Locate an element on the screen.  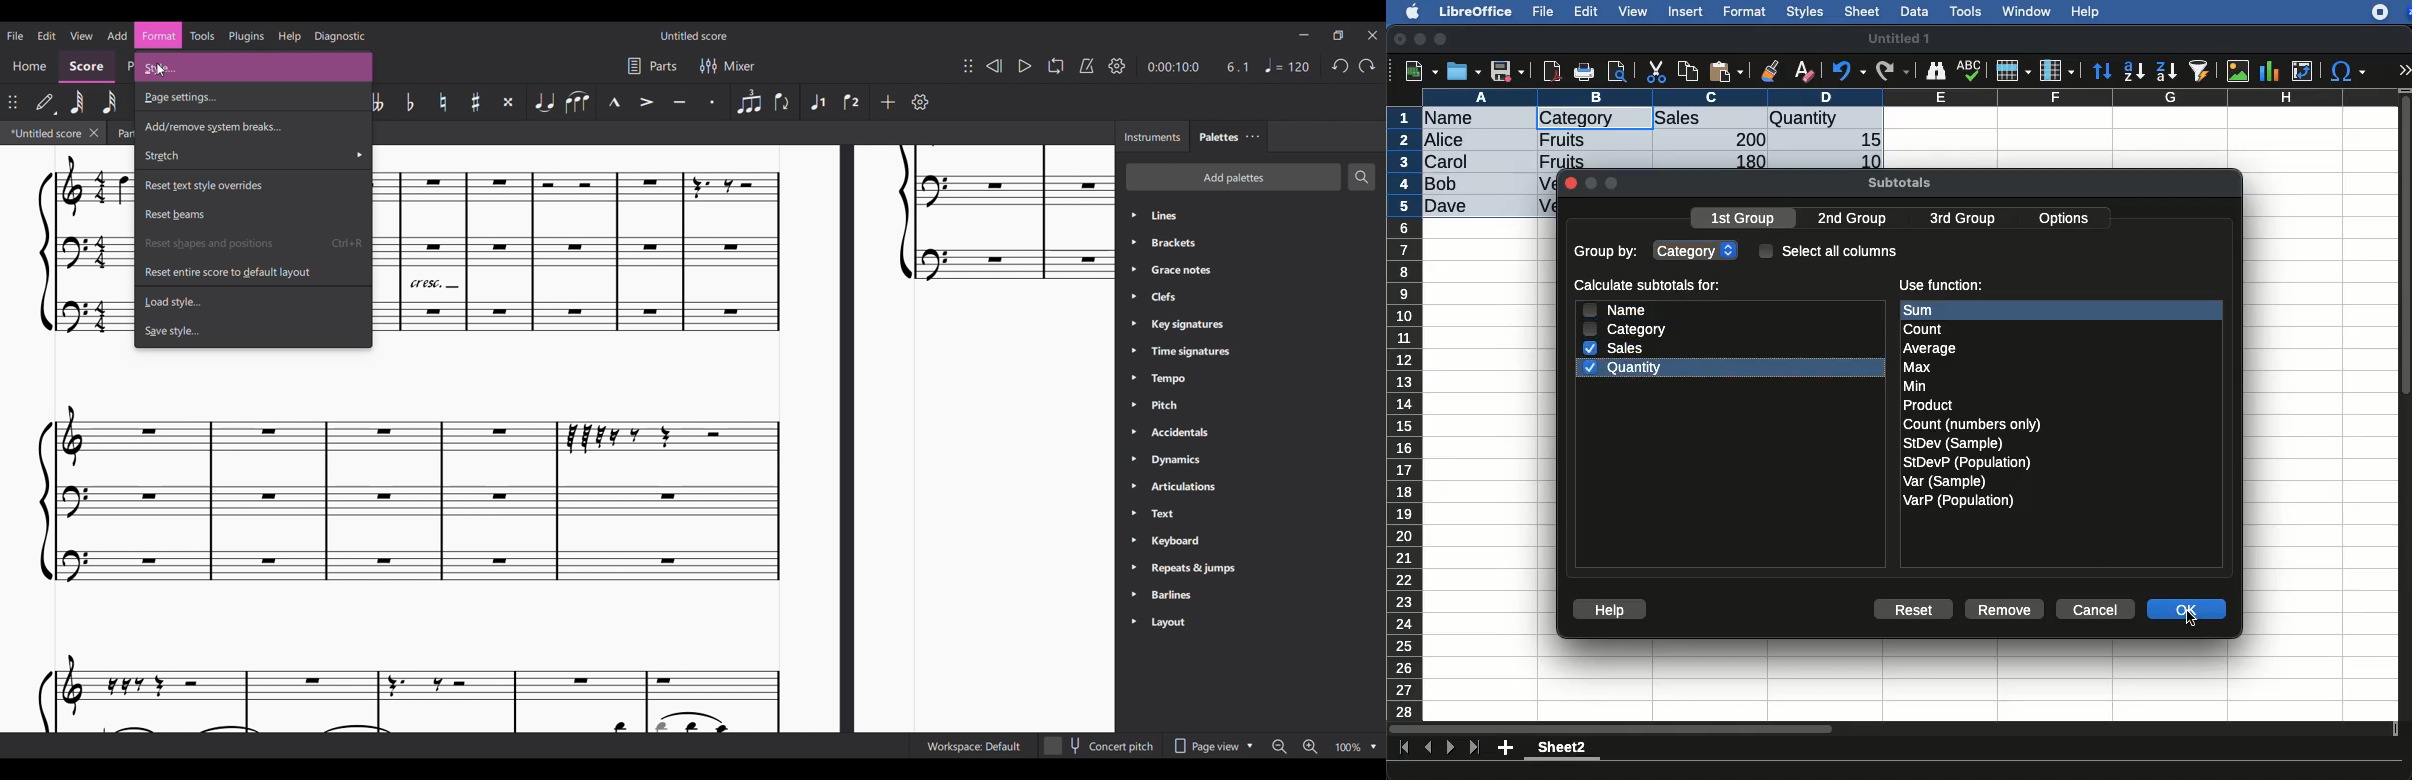
Tools menu is located at coordinates (202, 35).